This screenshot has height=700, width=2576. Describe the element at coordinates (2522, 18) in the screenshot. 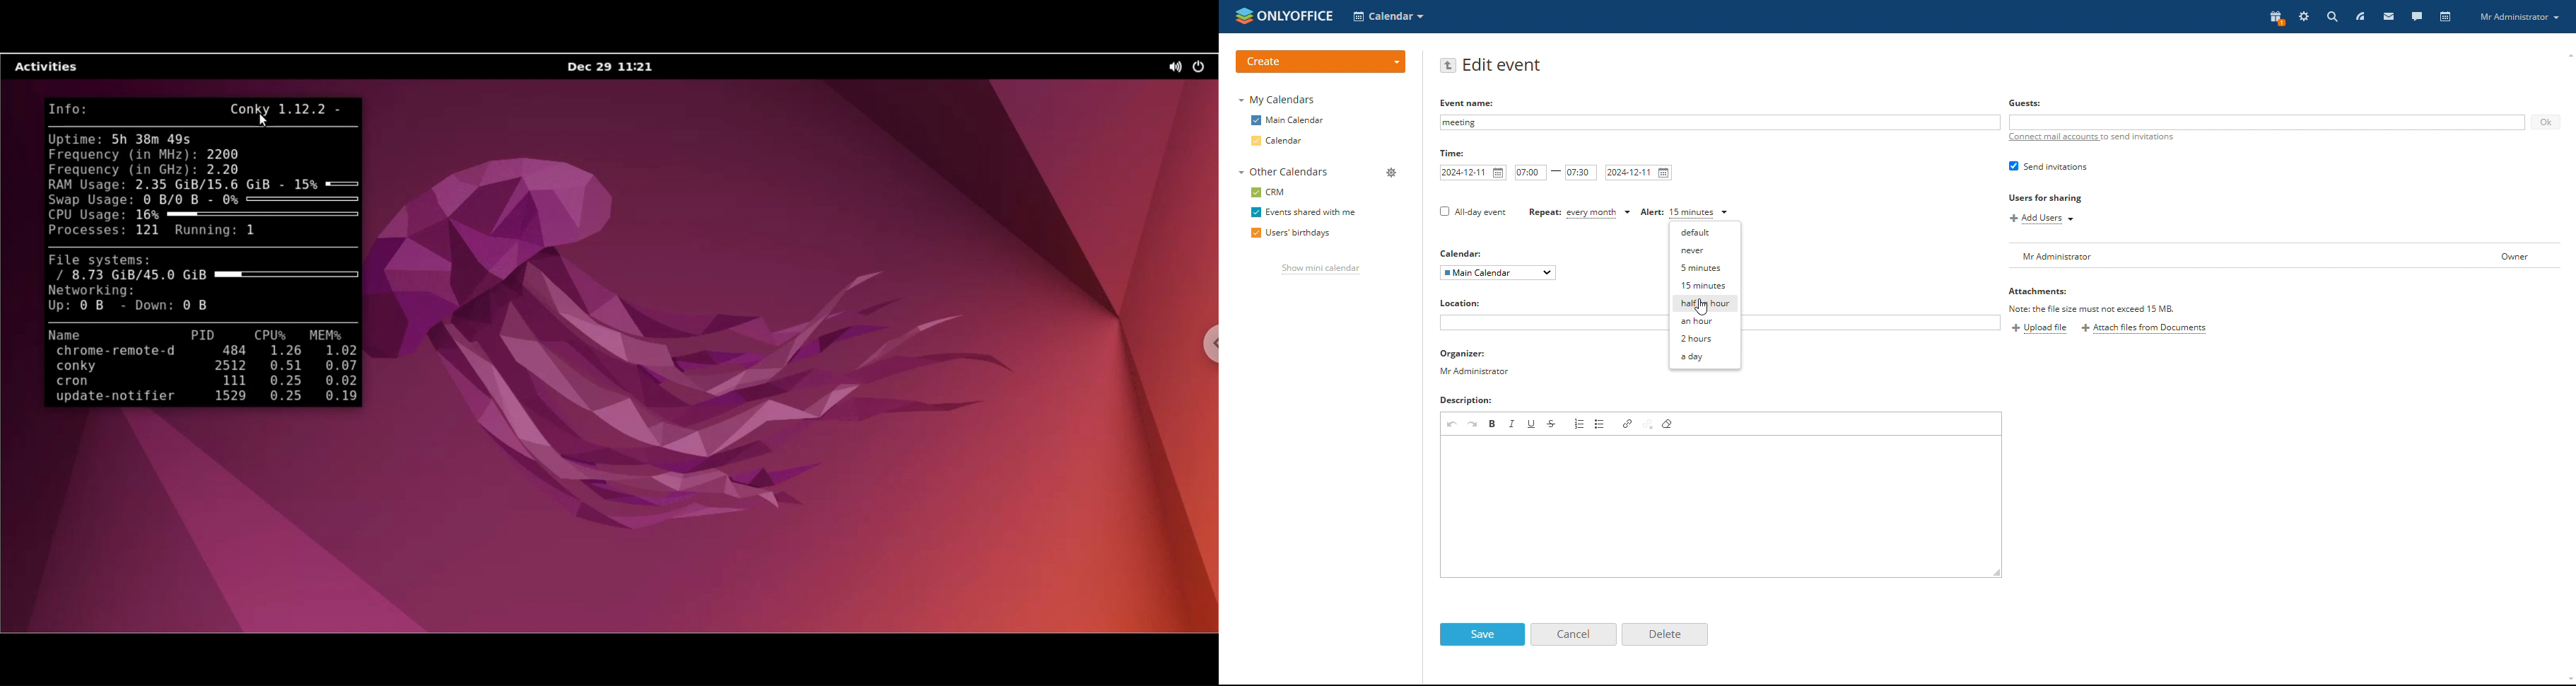

I see `Mr Administrator ` at that location.